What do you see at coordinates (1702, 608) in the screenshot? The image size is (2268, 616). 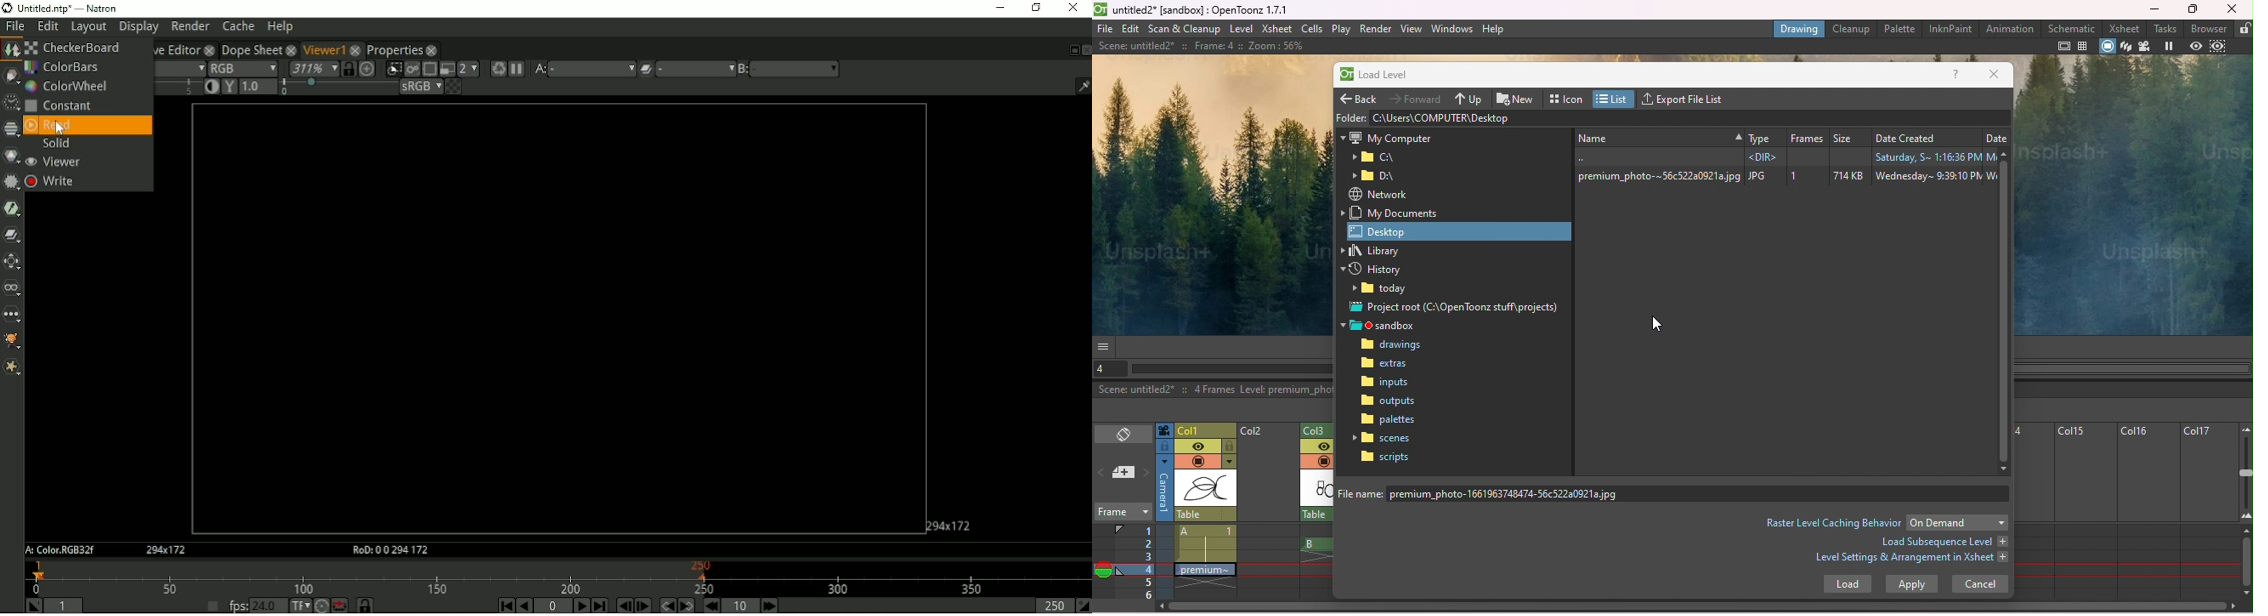 I see `Horizontal scroll bar` at bounding box center [1702, 608].